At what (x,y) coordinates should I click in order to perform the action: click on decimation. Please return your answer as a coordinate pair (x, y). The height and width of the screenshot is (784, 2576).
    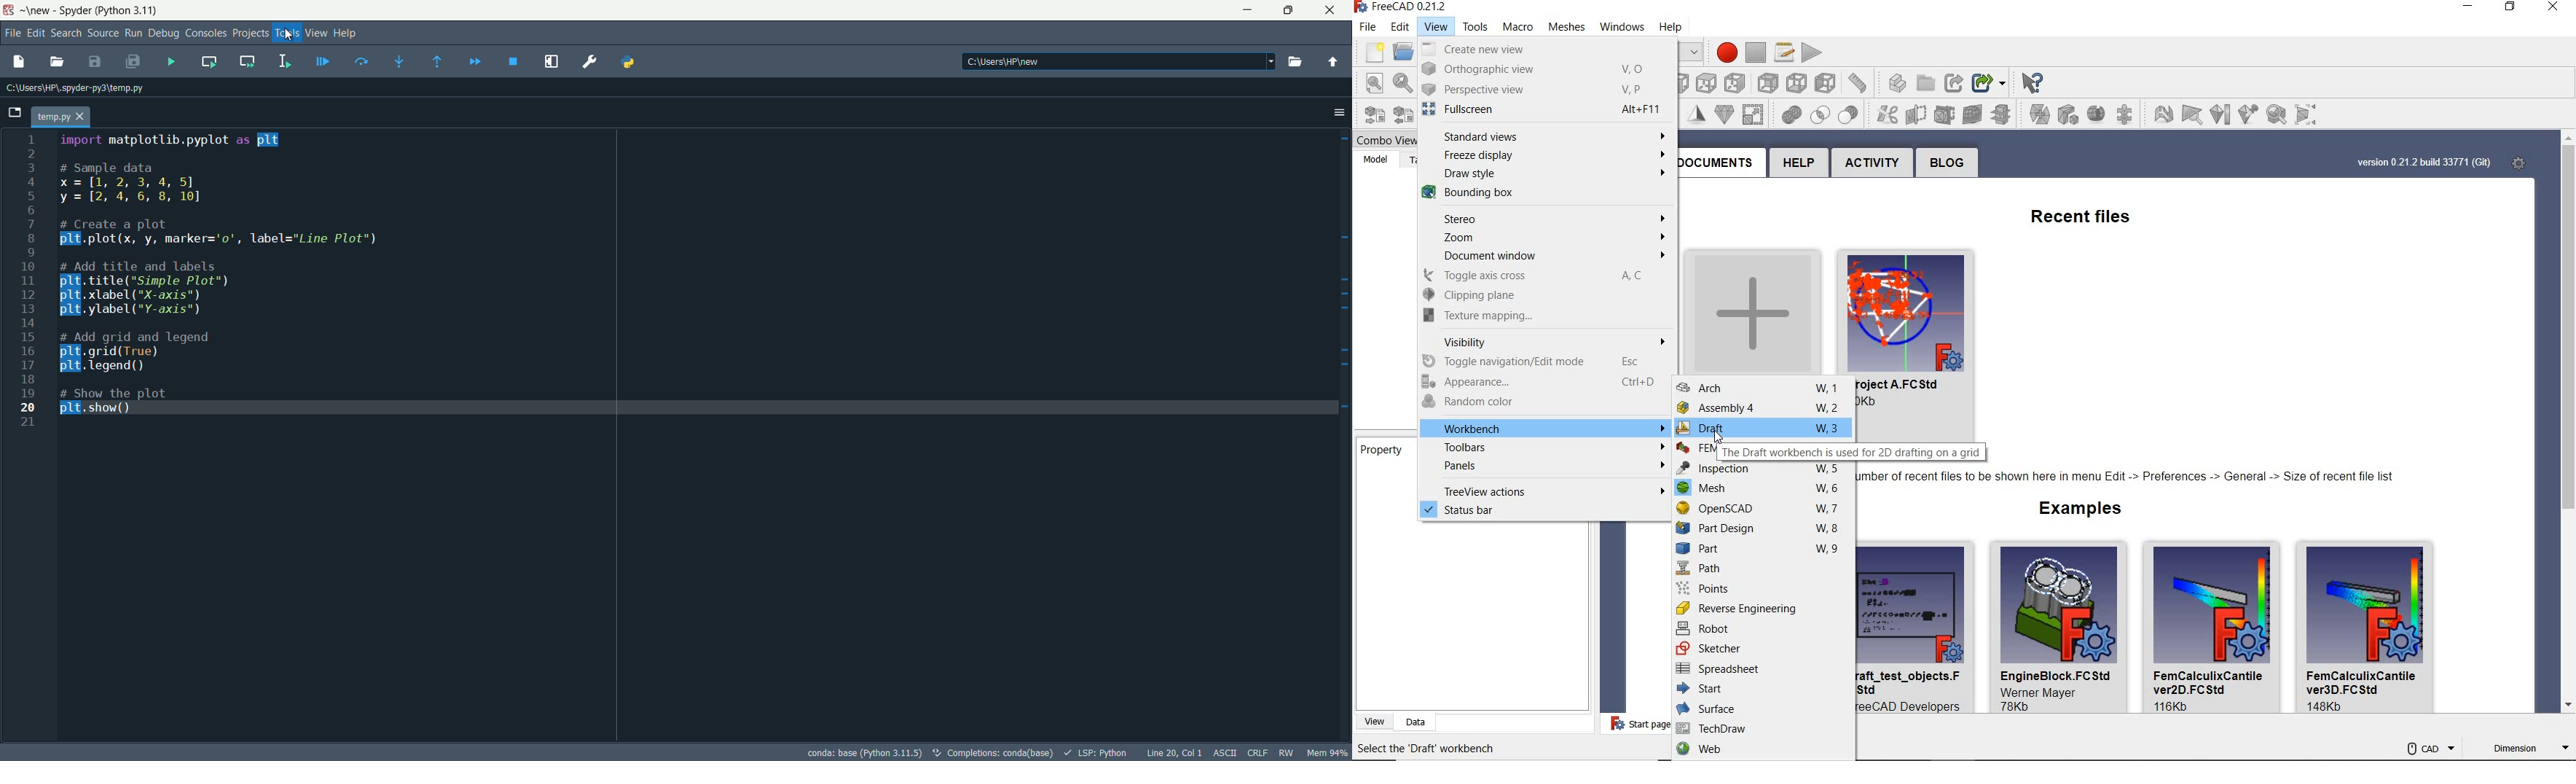
    Looking at the image, I should click on (1698, 112).